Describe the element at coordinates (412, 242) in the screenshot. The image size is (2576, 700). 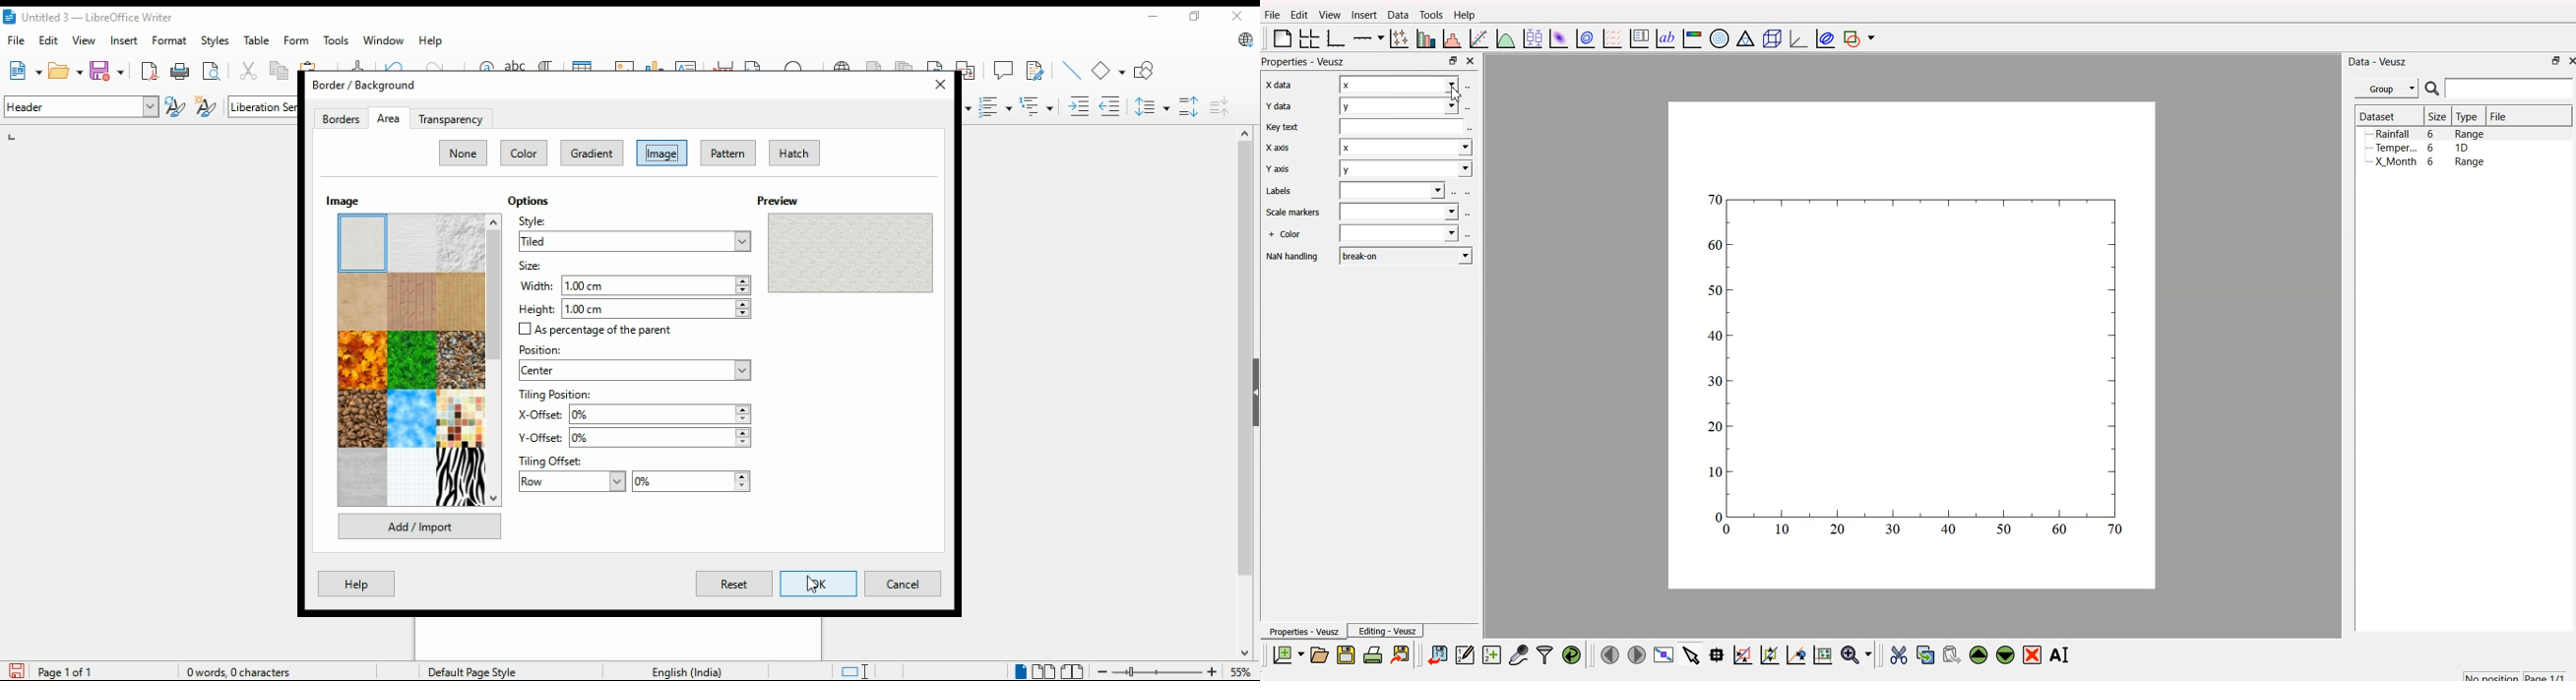
I see `image option 2` at that location.